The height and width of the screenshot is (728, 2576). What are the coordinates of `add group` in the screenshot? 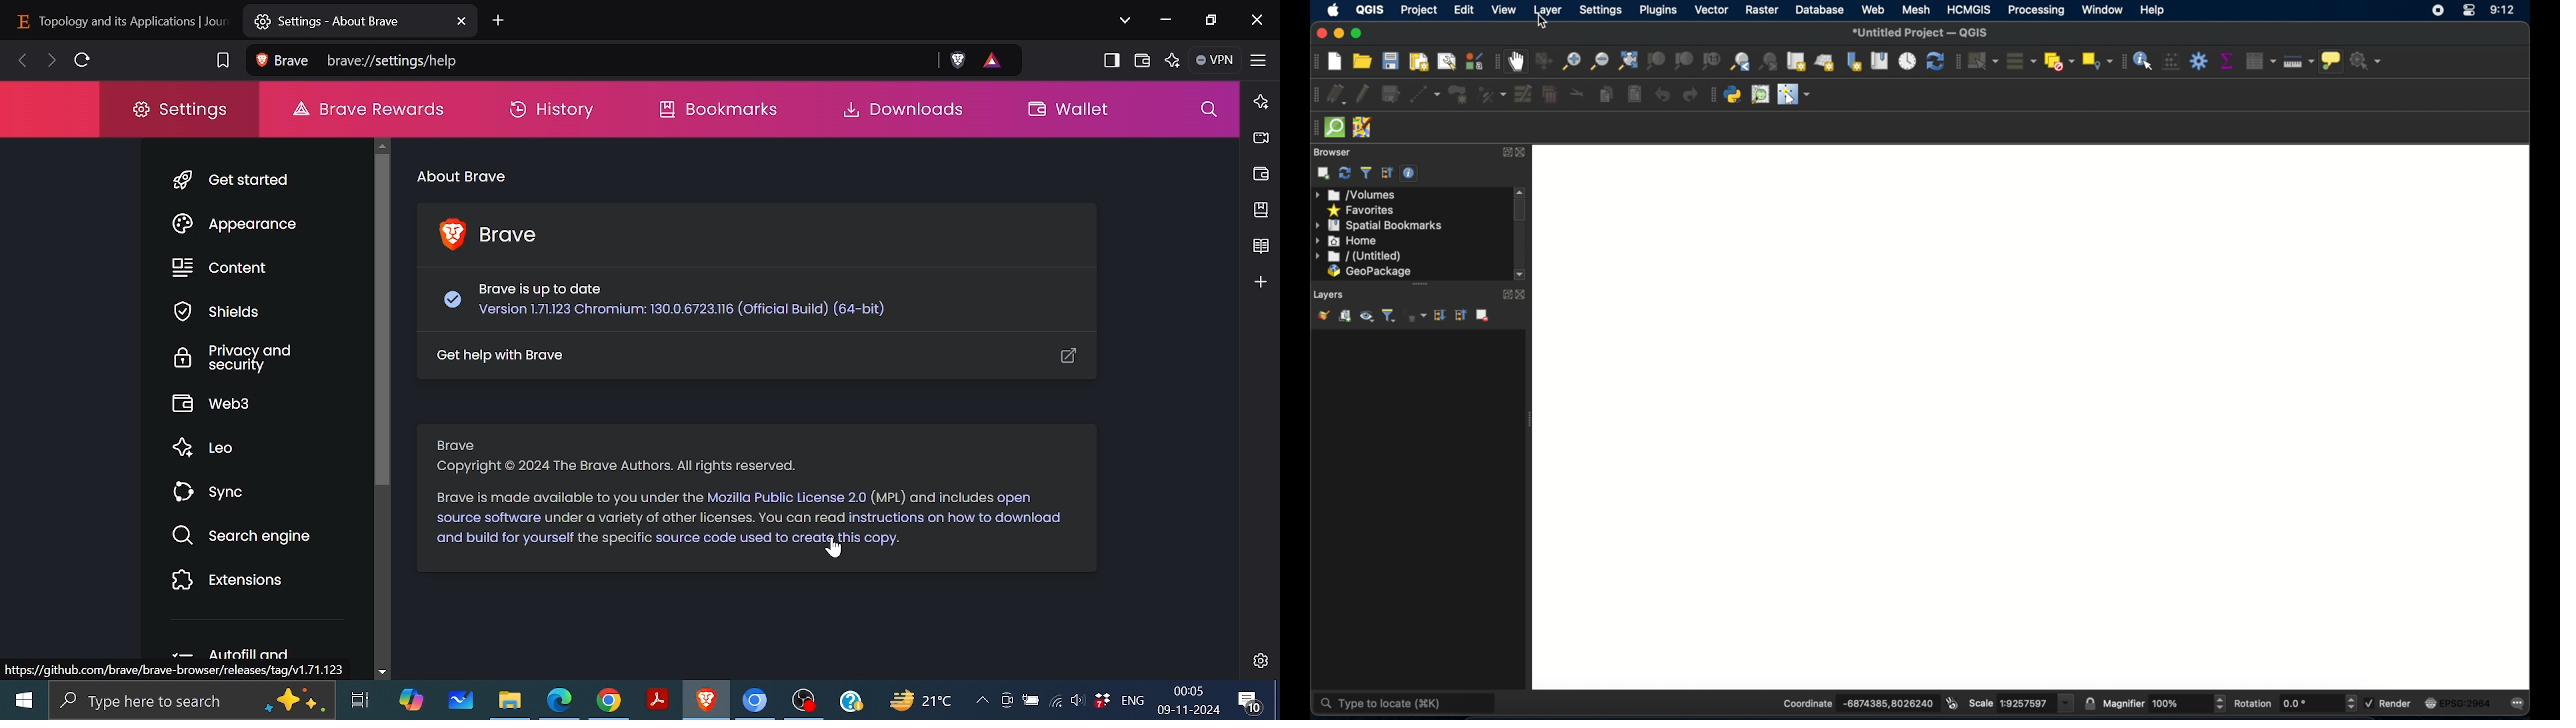 It's located at (1345, 317).